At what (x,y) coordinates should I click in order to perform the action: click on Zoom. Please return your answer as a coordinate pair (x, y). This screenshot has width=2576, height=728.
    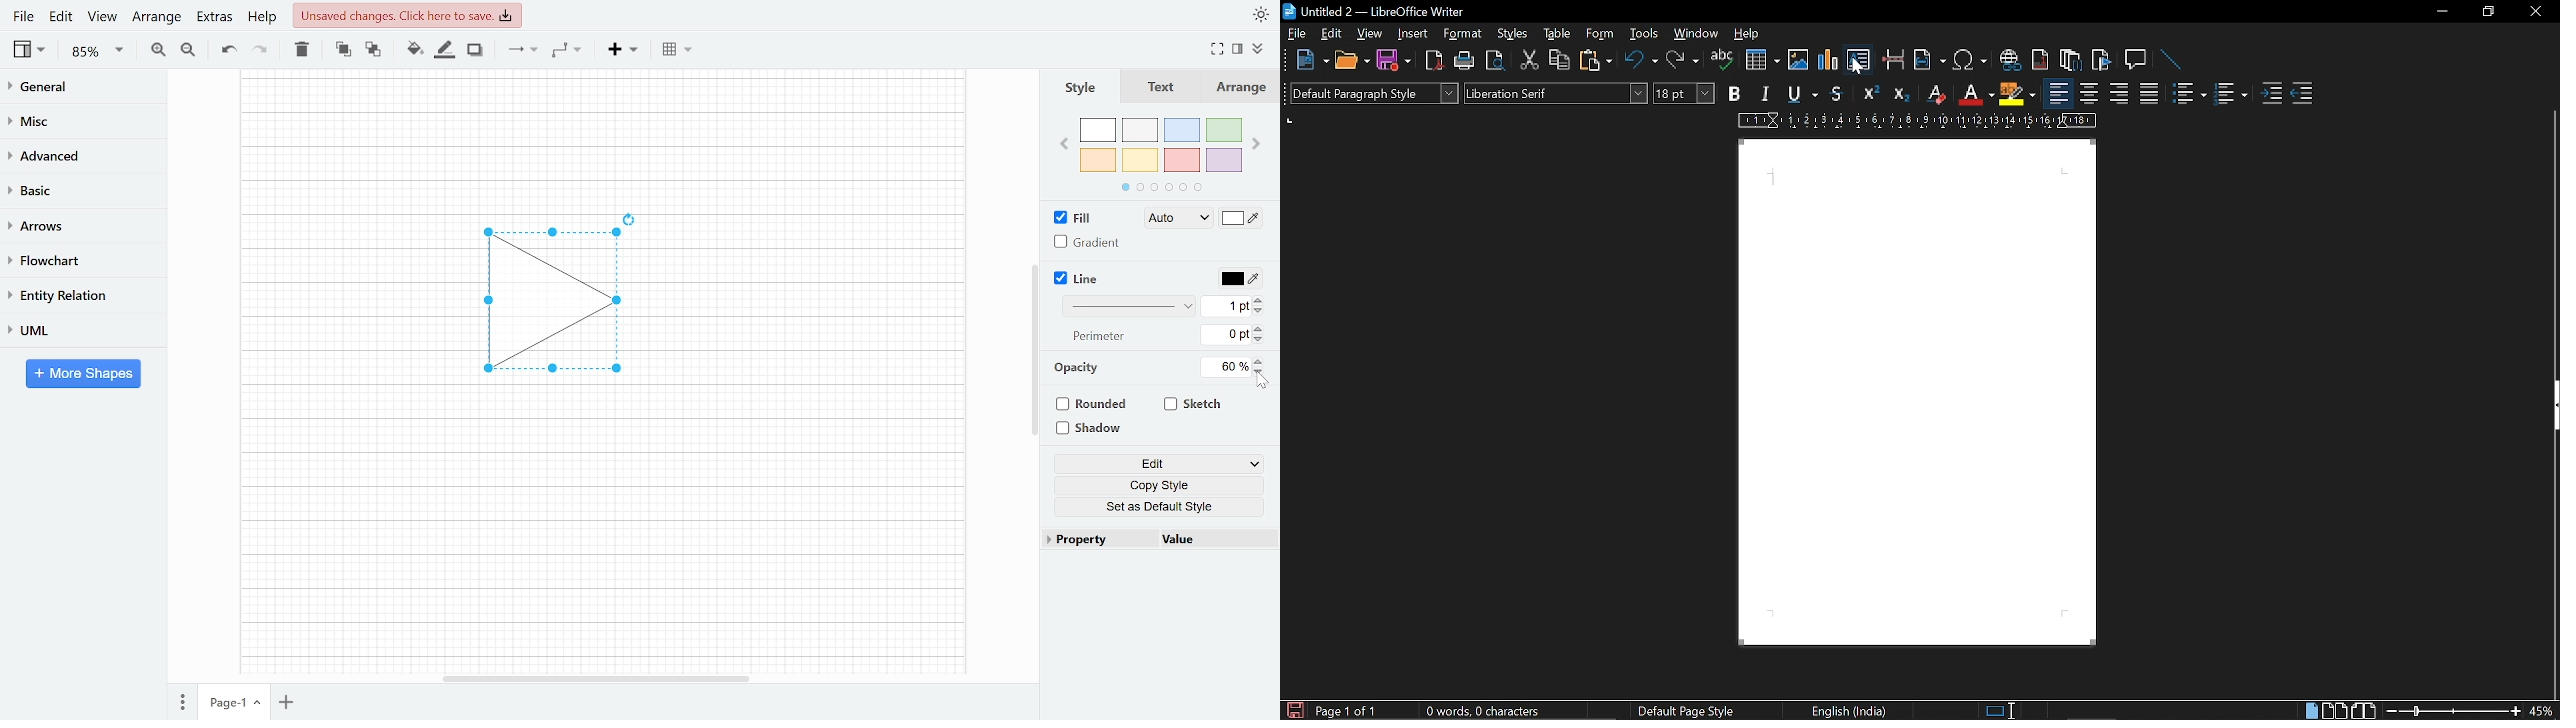
    Looking at the image, I should click on (98, 51).